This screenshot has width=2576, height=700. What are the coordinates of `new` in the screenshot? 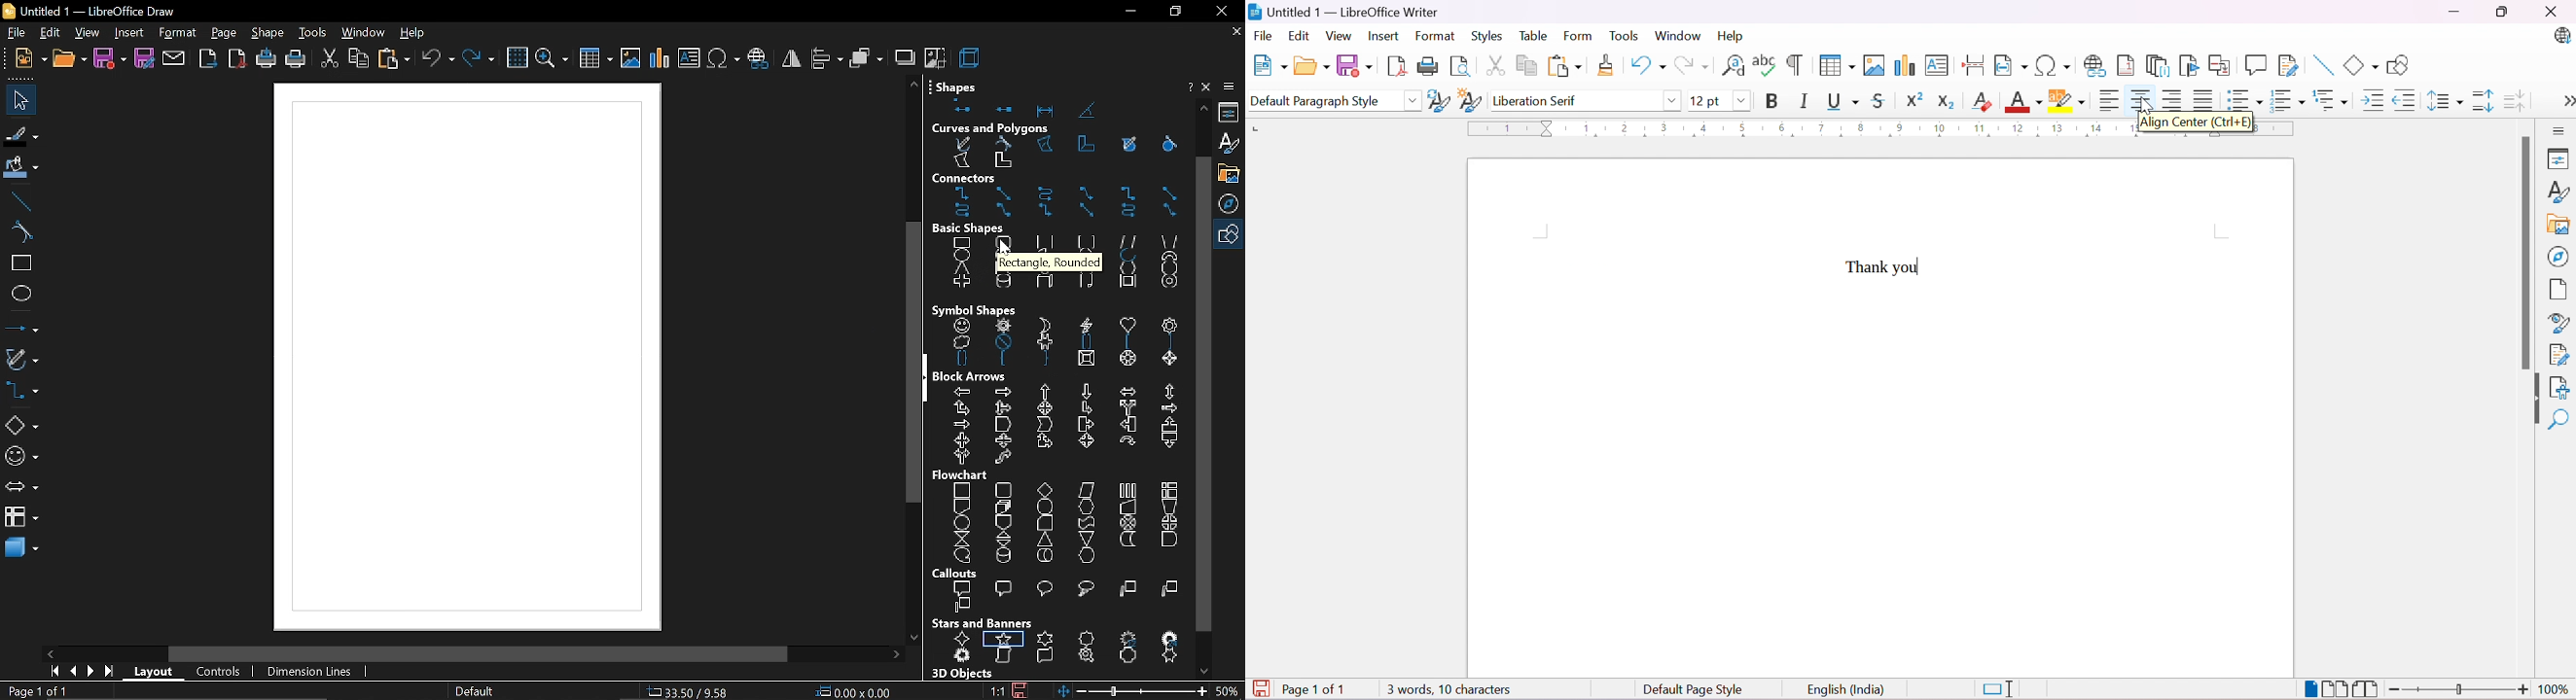 It's located at (26, 59).